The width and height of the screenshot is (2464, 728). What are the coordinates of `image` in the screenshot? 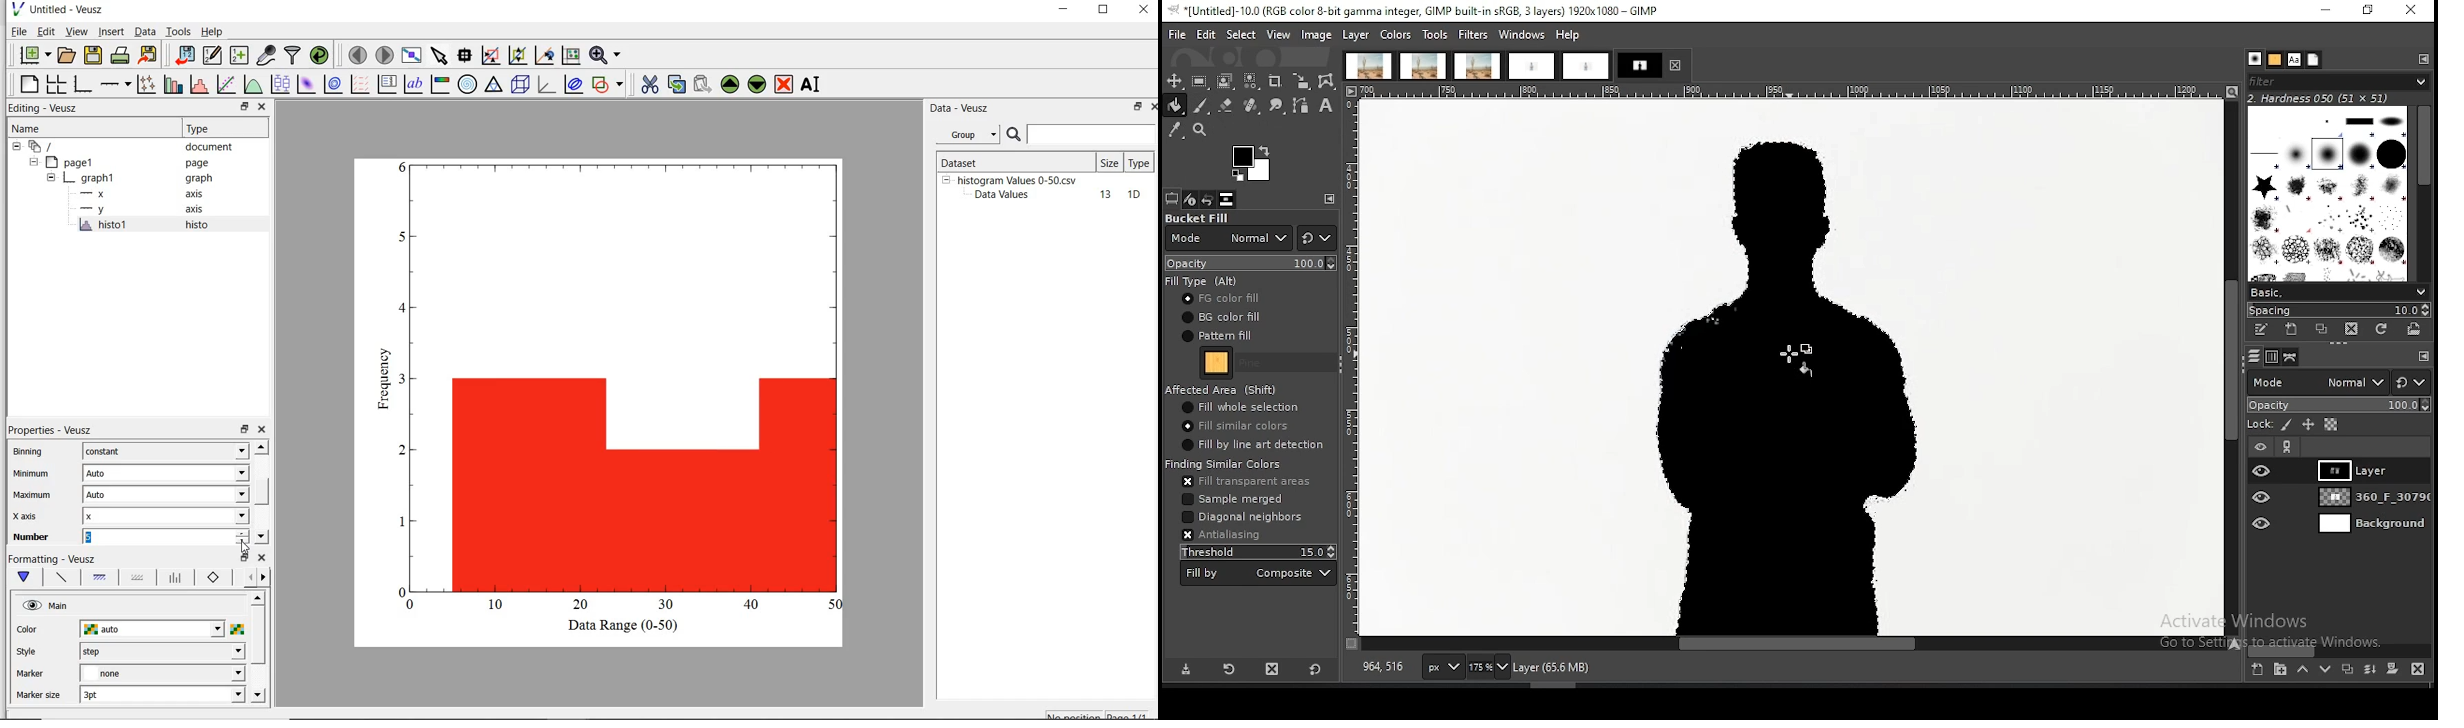 It's located at (1316, 36).